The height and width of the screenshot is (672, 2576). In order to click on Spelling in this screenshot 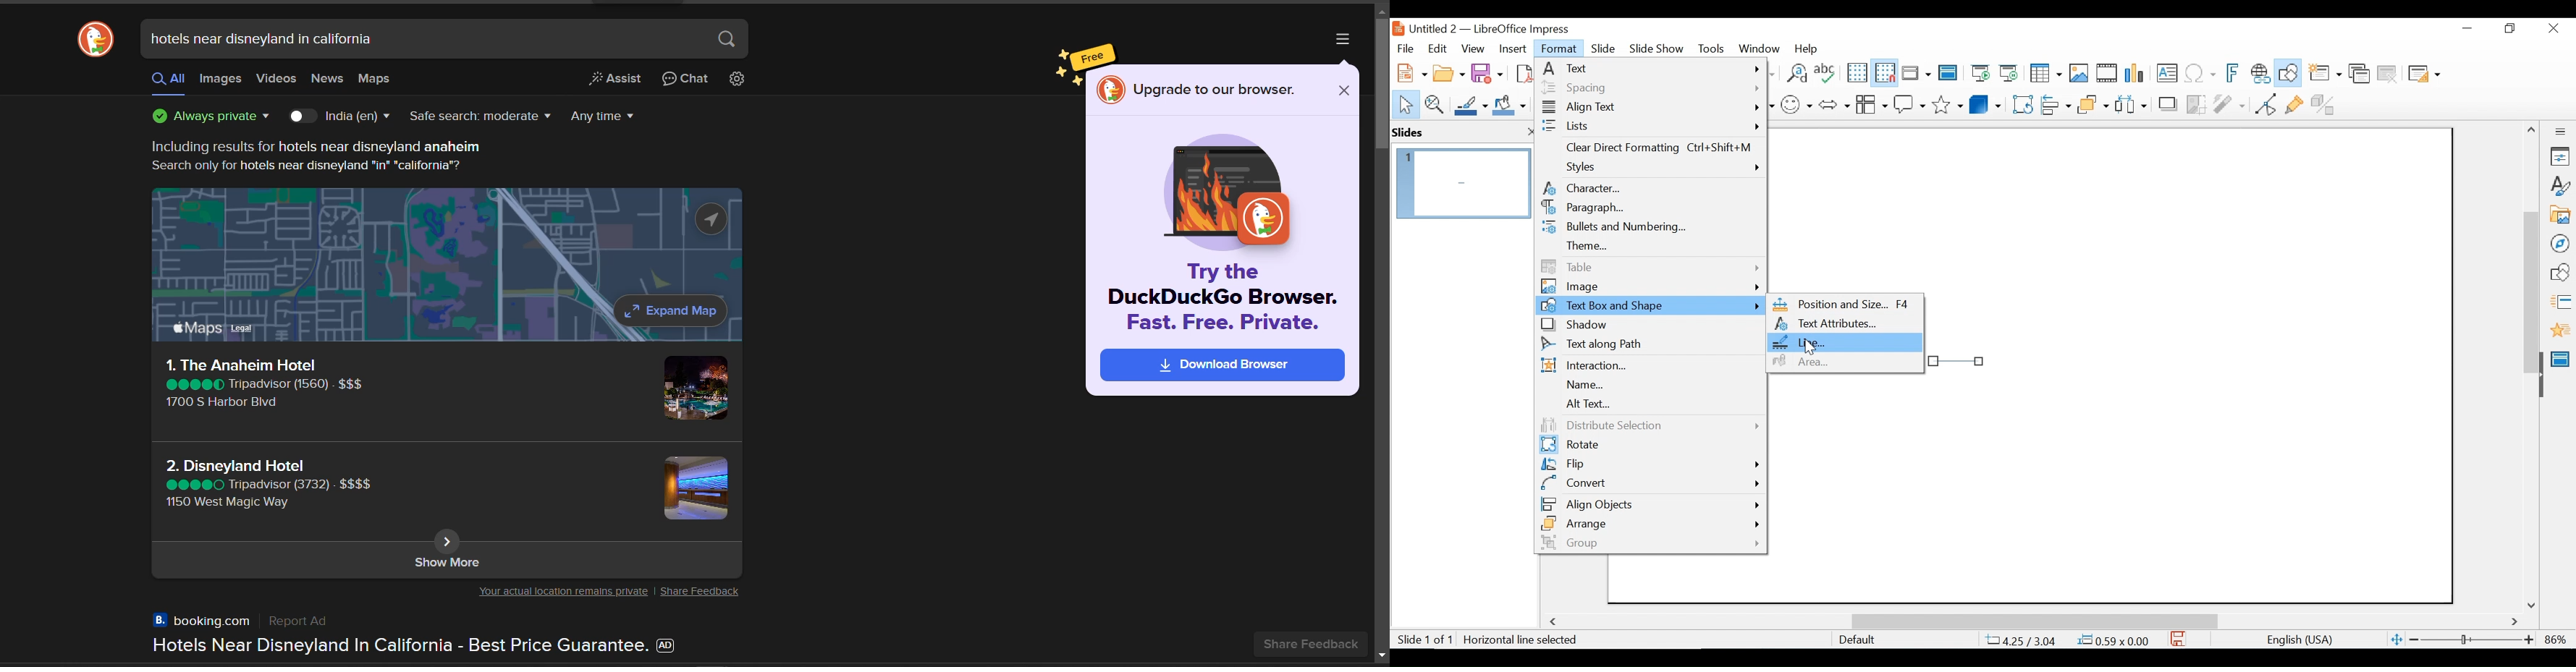, I will do `click(1827, 72)`.